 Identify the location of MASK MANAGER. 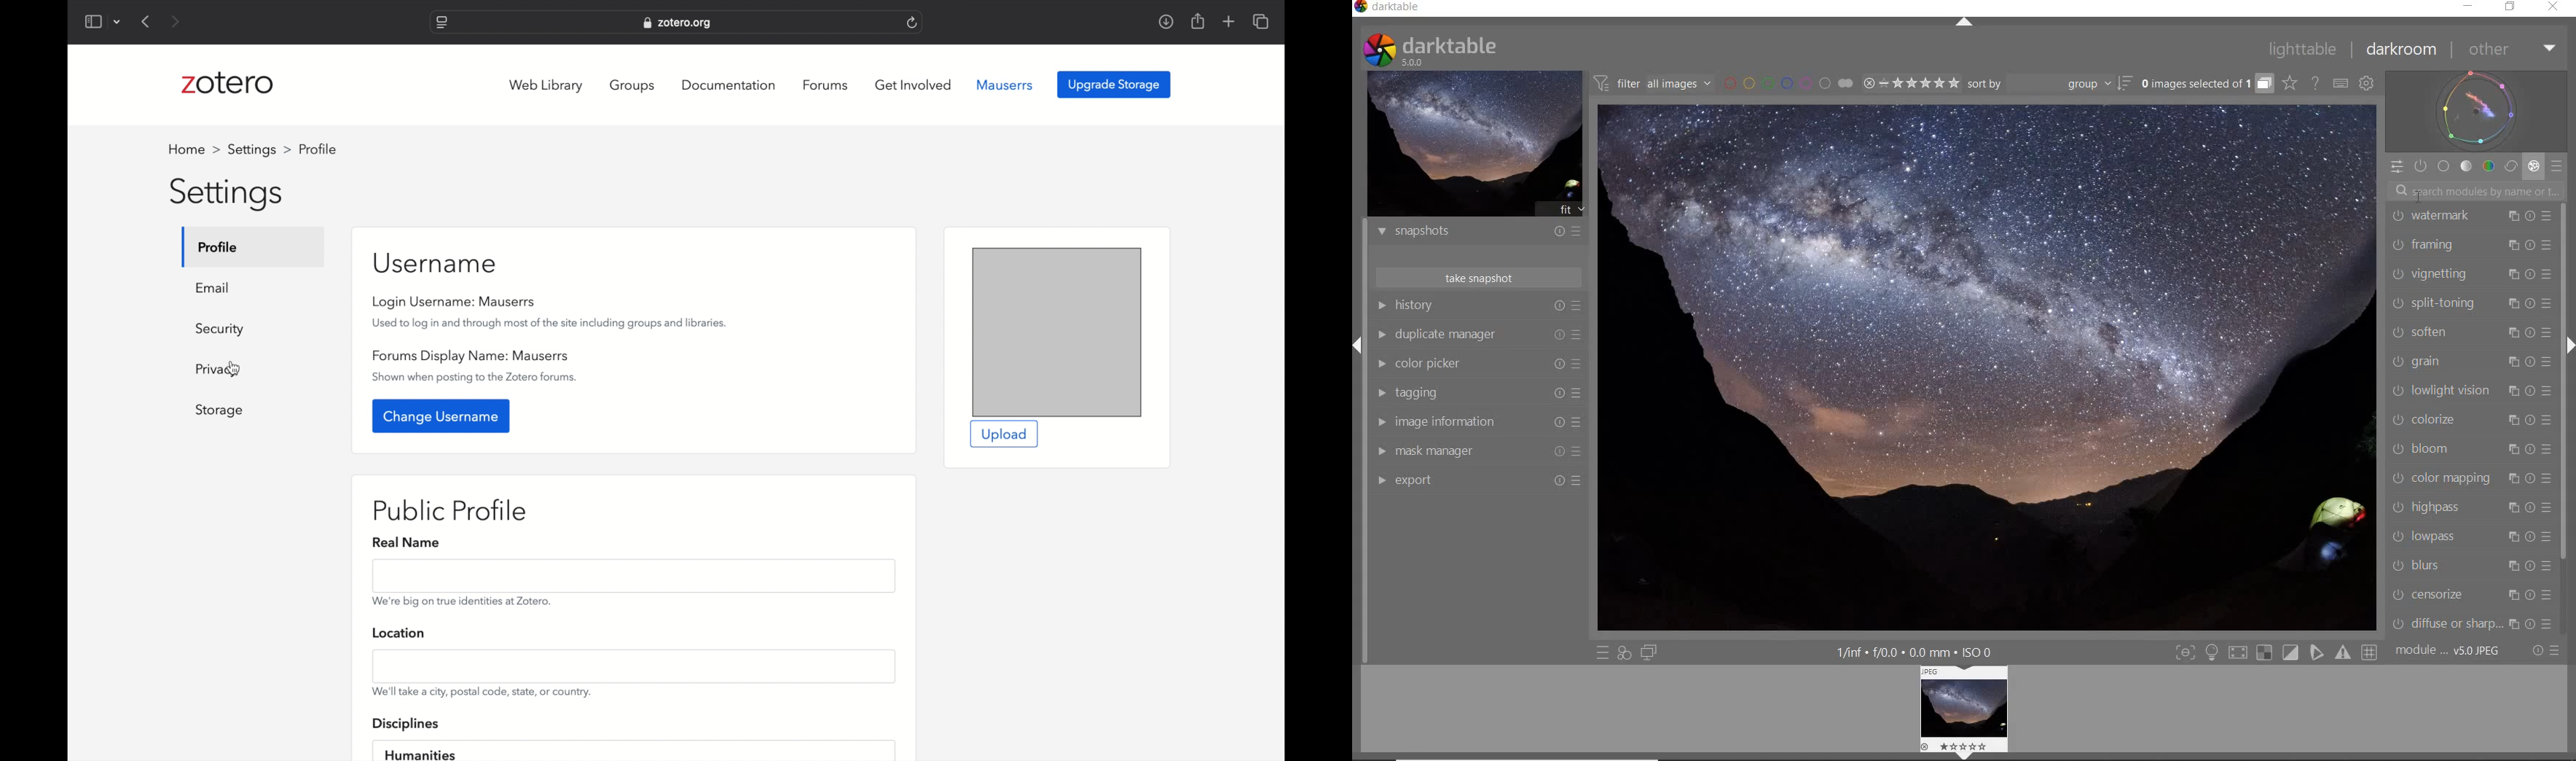
(1381, 453).